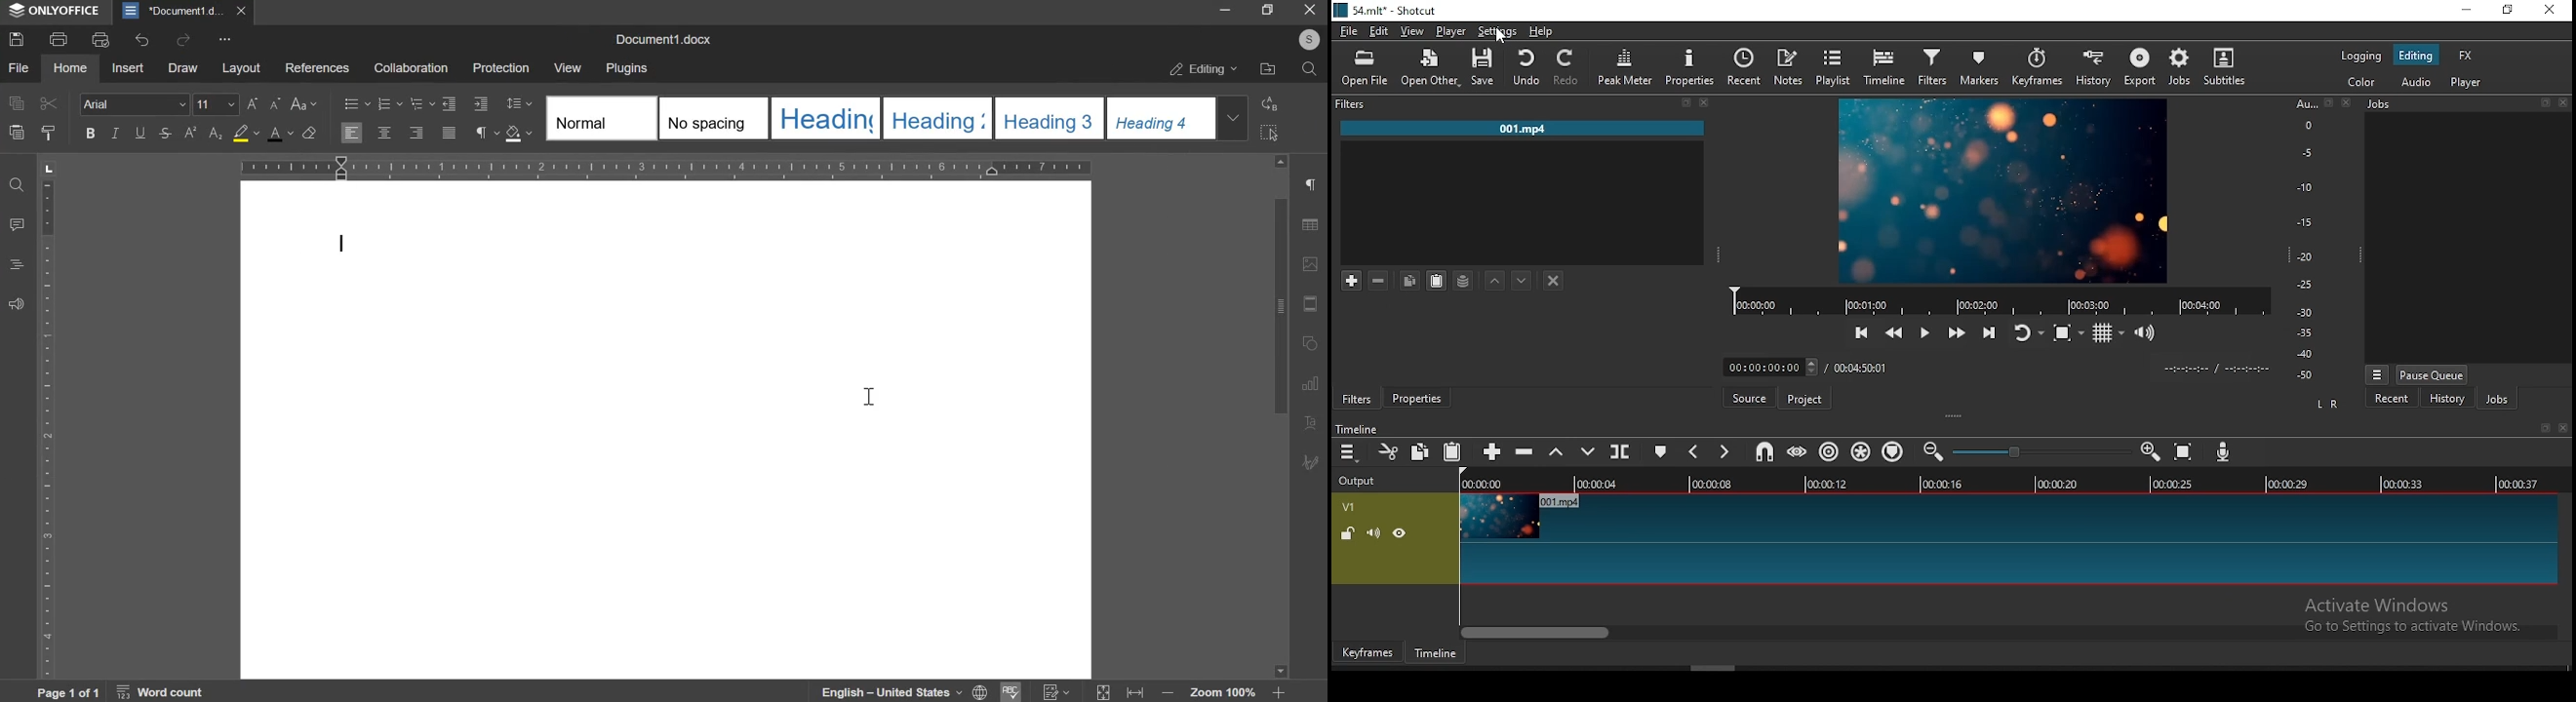 The image size is (2576, 728). What do you see at coordinates (1568, 67) in the screenshot?
I see `redo` at bounding box center [1568, 67].